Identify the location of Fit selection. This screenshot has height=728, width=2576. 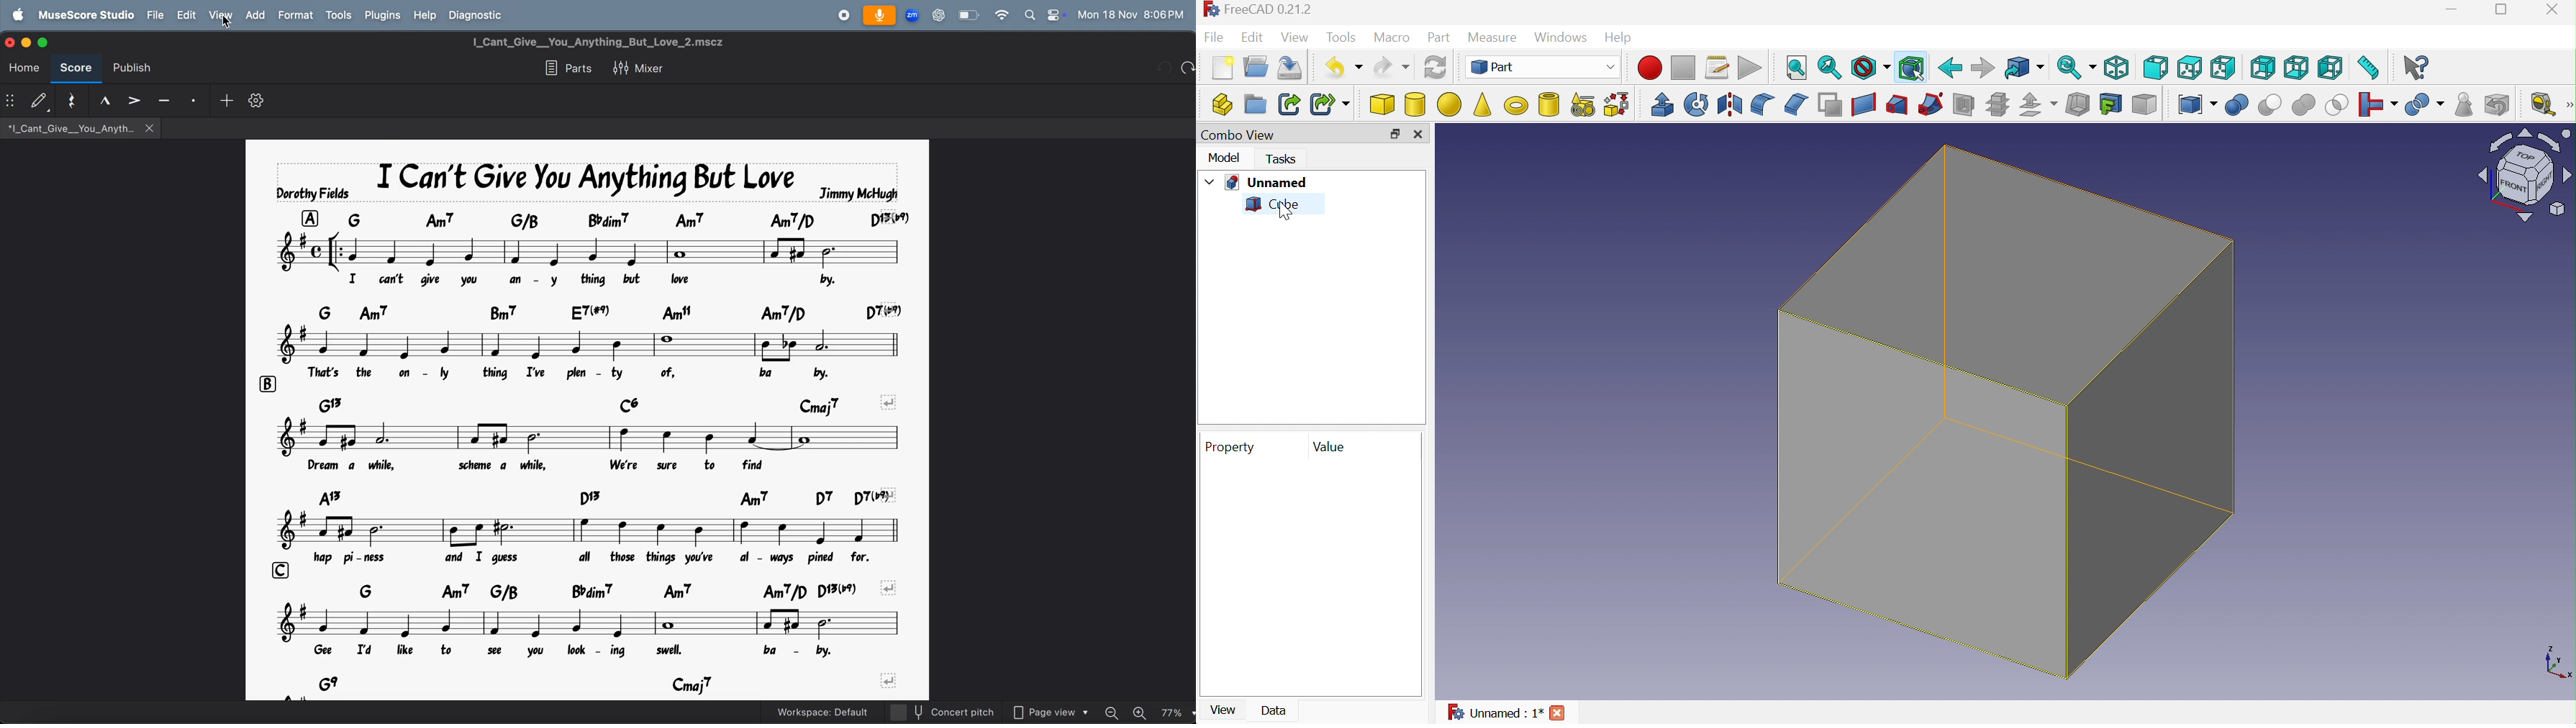
(1830, 68).